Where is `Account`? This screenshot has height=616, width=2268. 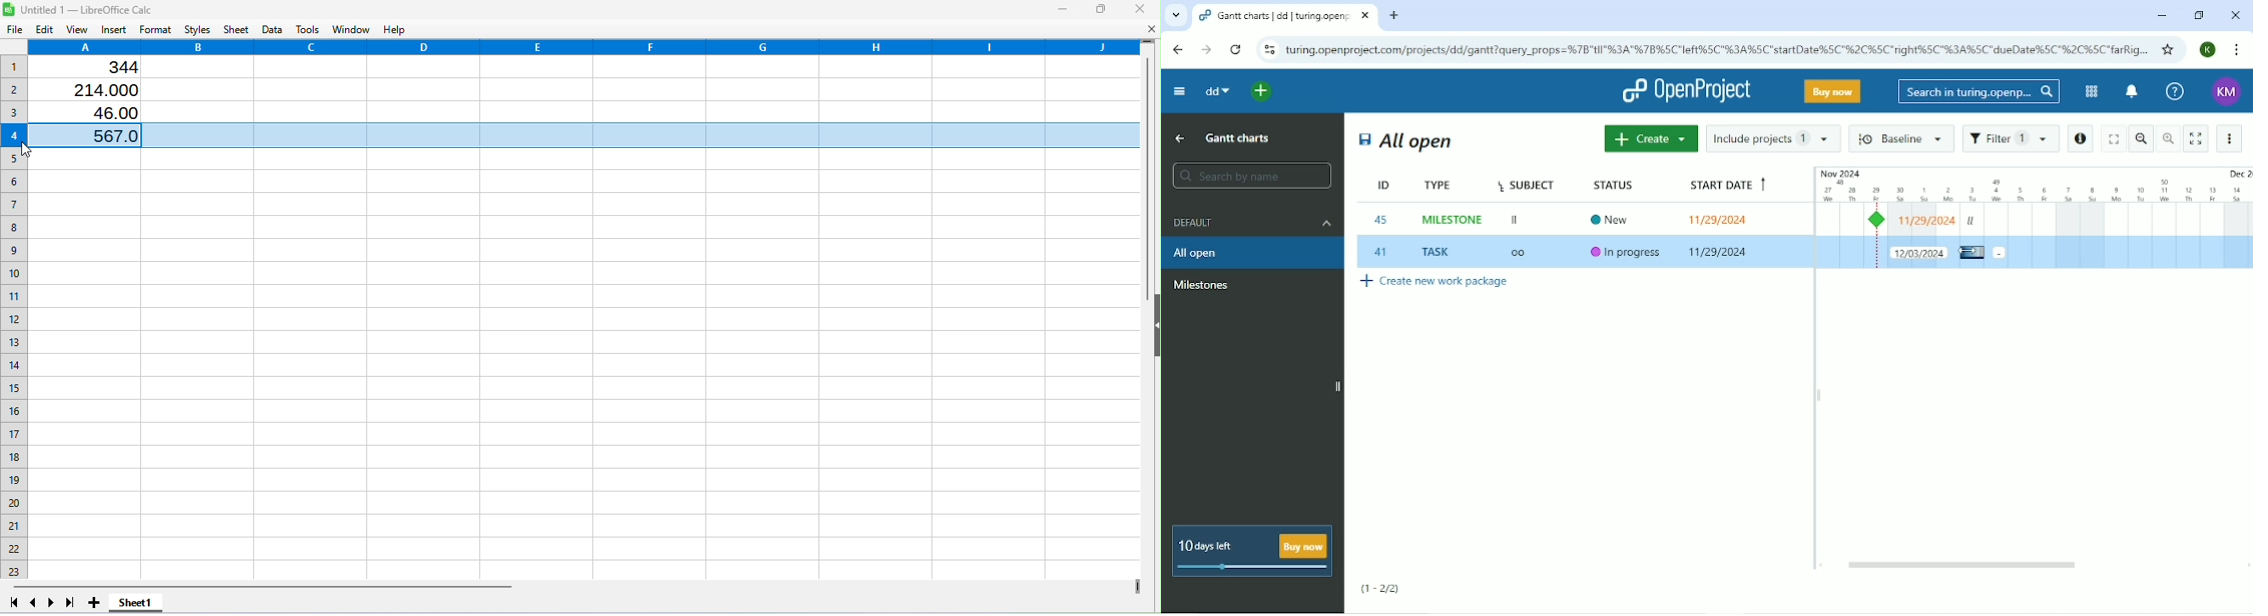
Account is located at coordinates (2207, 50).